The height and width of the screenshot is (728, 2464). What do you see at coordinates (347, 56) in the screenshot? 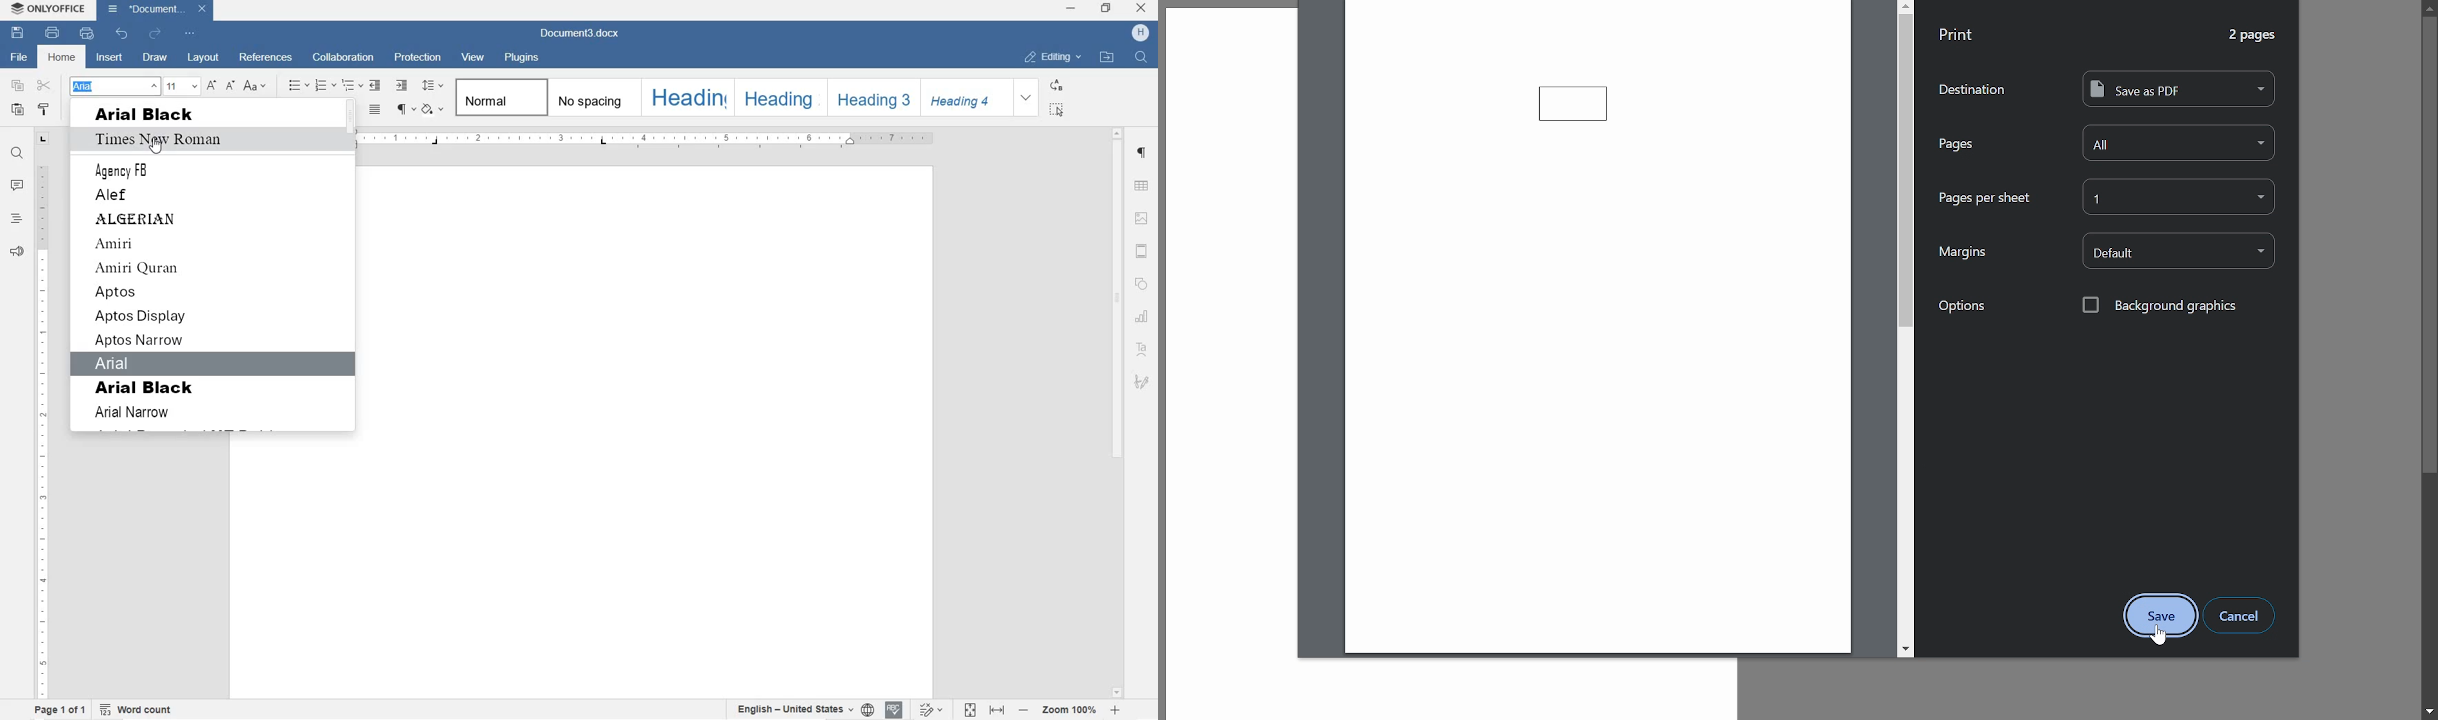
I see `COLLABORATION` at bounding box center [347, 56].